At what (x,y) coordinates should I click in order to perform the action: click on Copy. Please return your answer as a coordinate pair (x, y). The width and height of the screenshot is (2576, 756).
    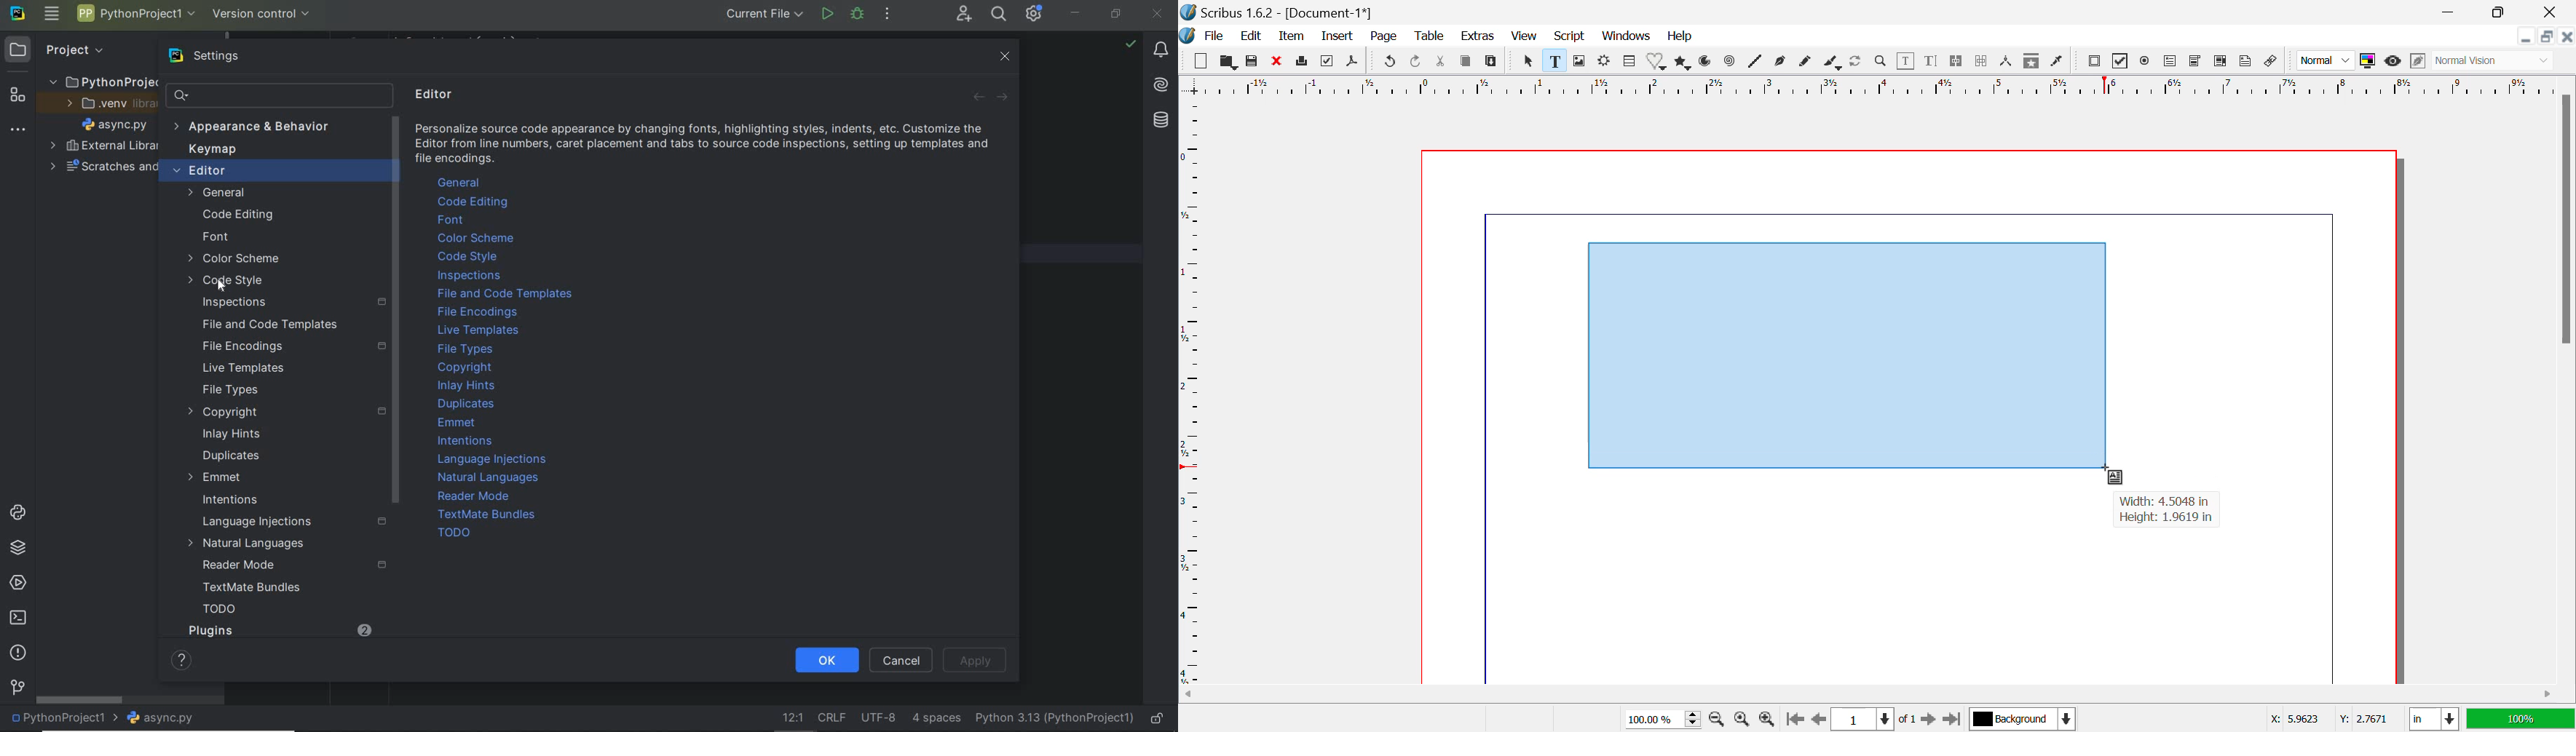
    Looking at the image, I should click on (1466, 61).